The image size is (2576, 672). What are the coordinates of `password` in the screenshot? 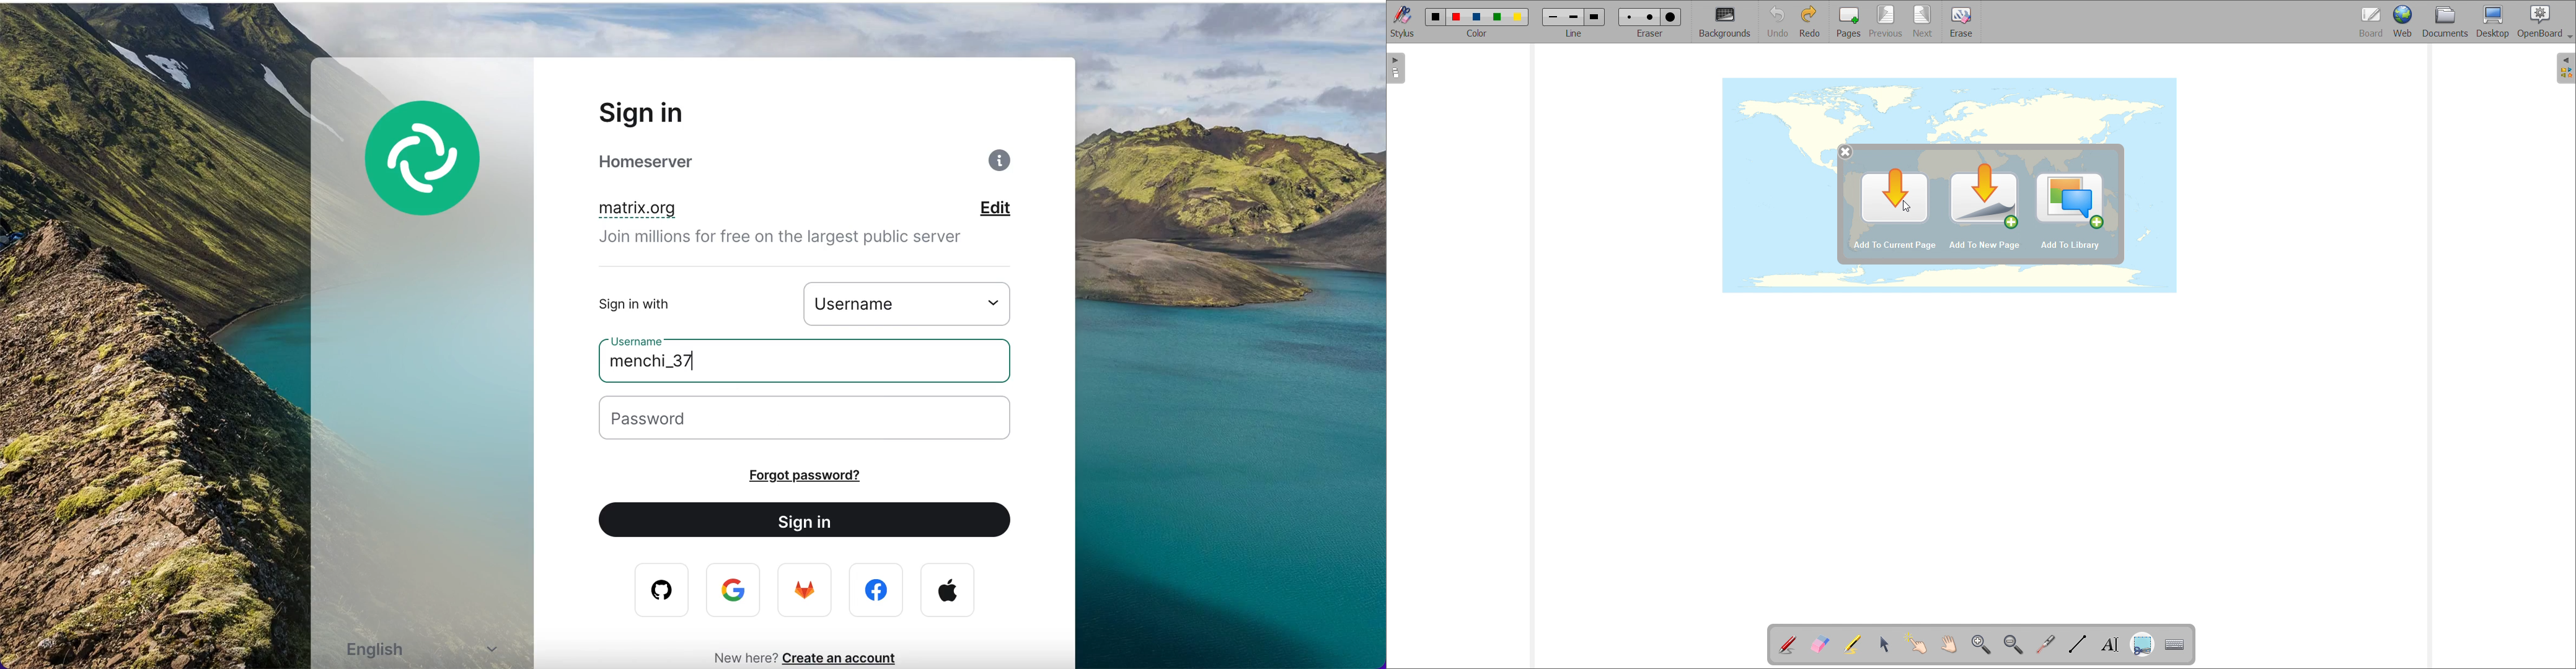 It's located at (820, 420).